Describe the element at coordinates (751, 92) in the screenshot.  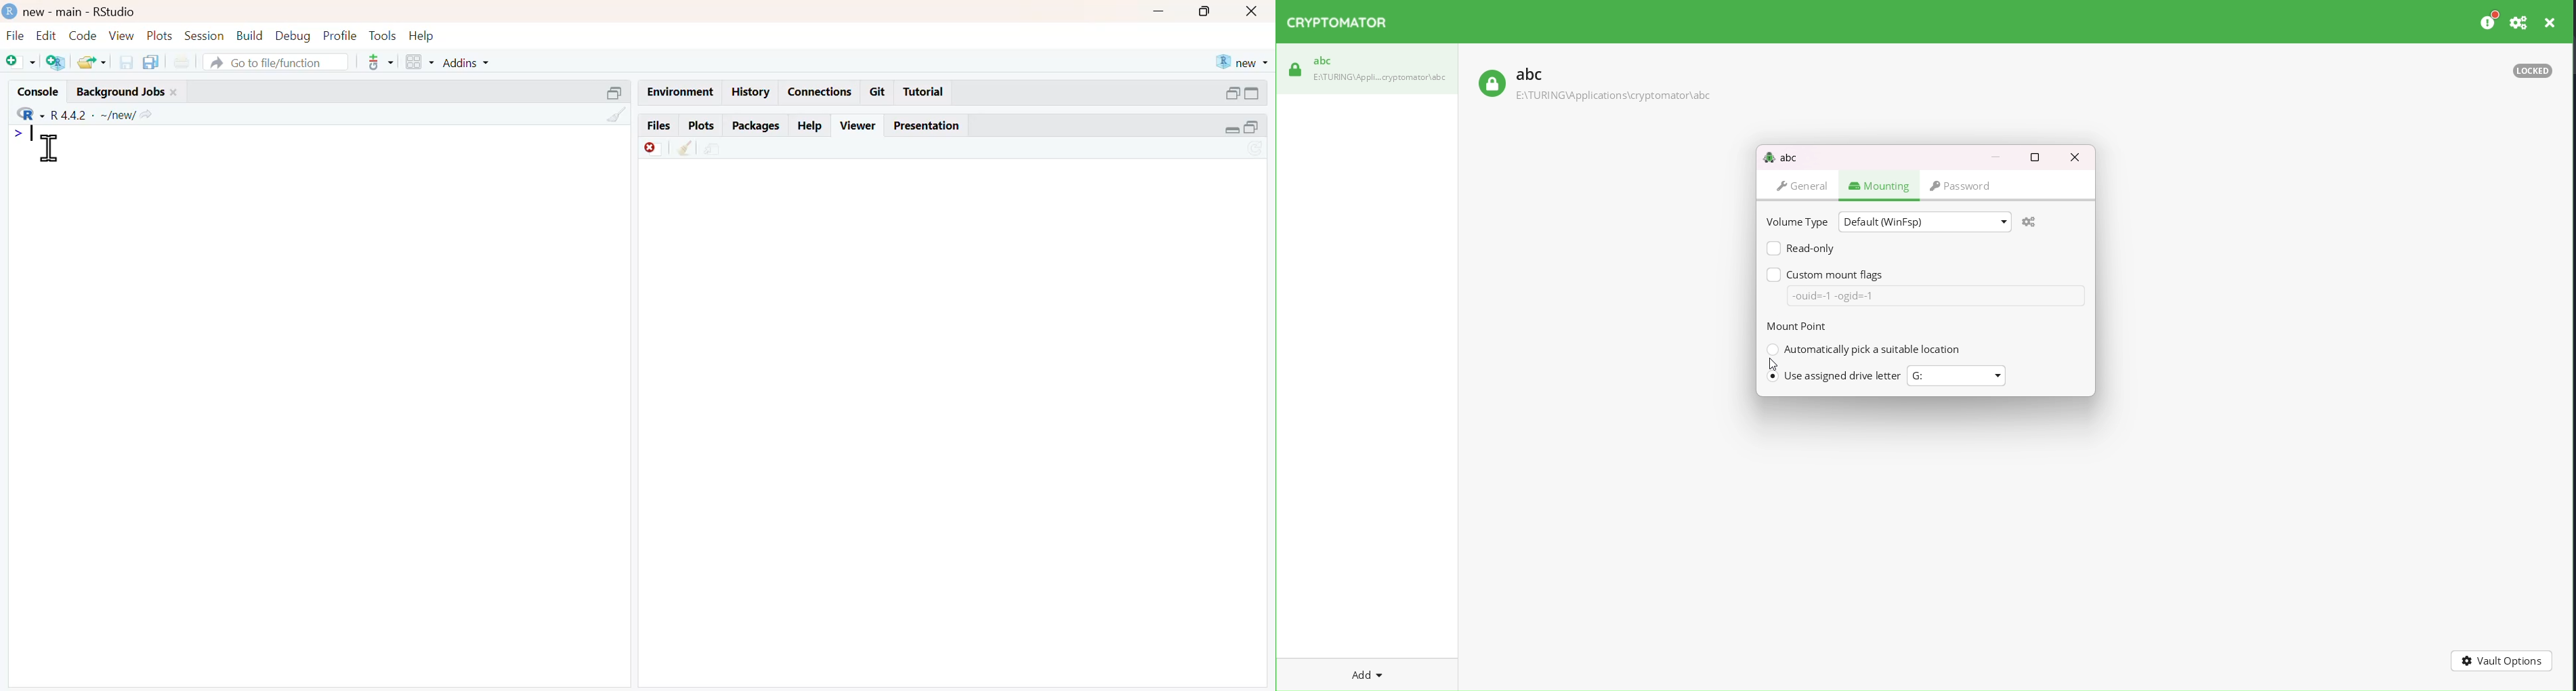
I see `History` at that location.